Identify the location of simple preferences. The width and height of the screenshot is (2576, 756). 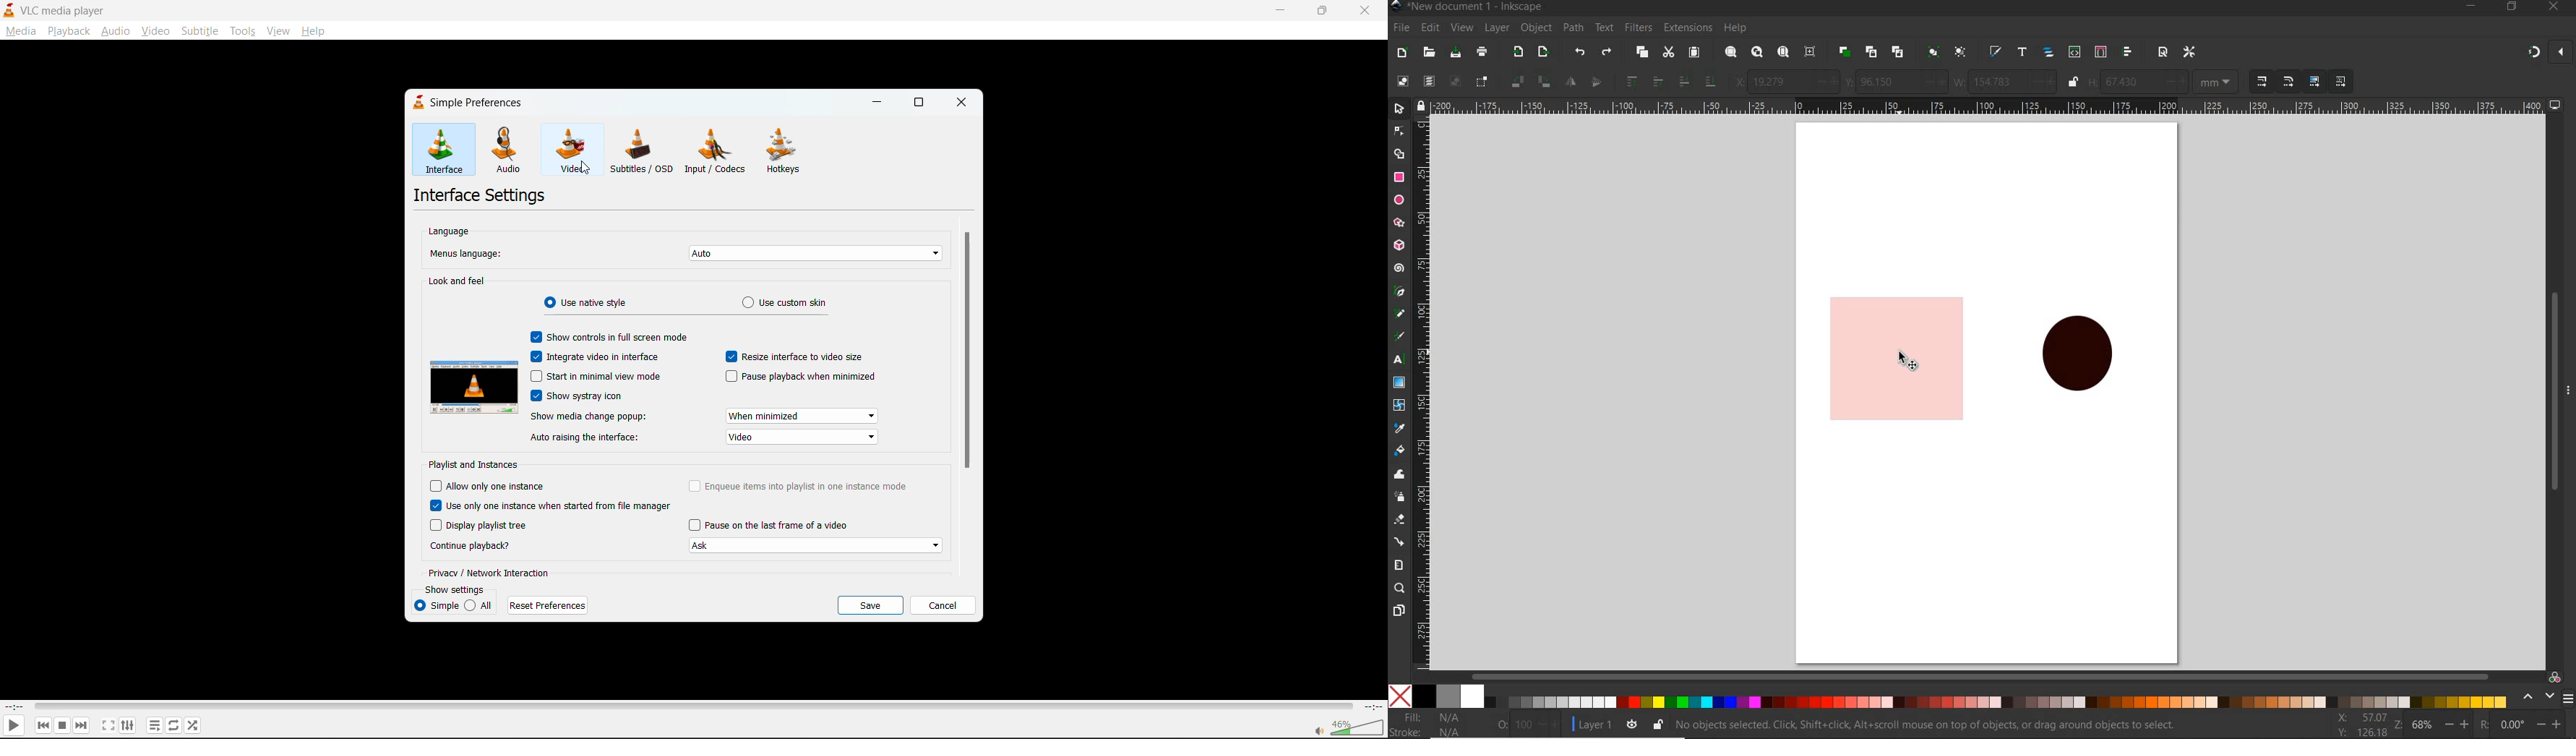
(471, 103).